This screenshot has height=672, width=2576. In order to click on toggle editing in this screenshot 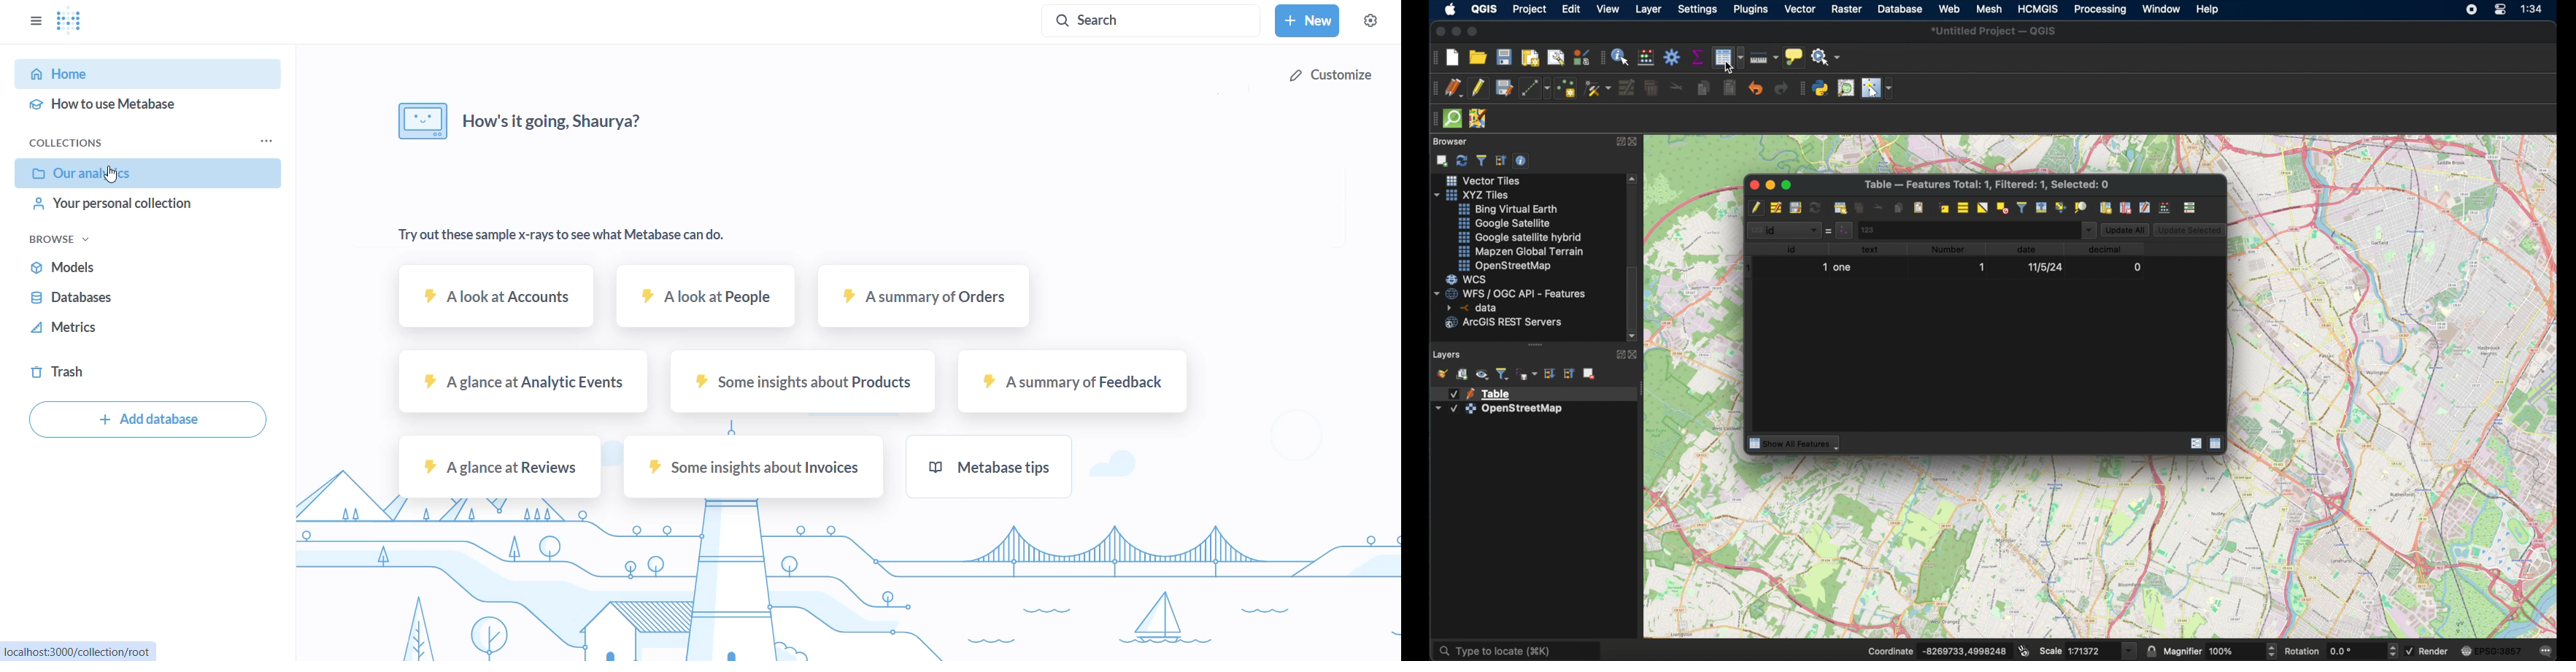, I will do `click(1477, 88)`.